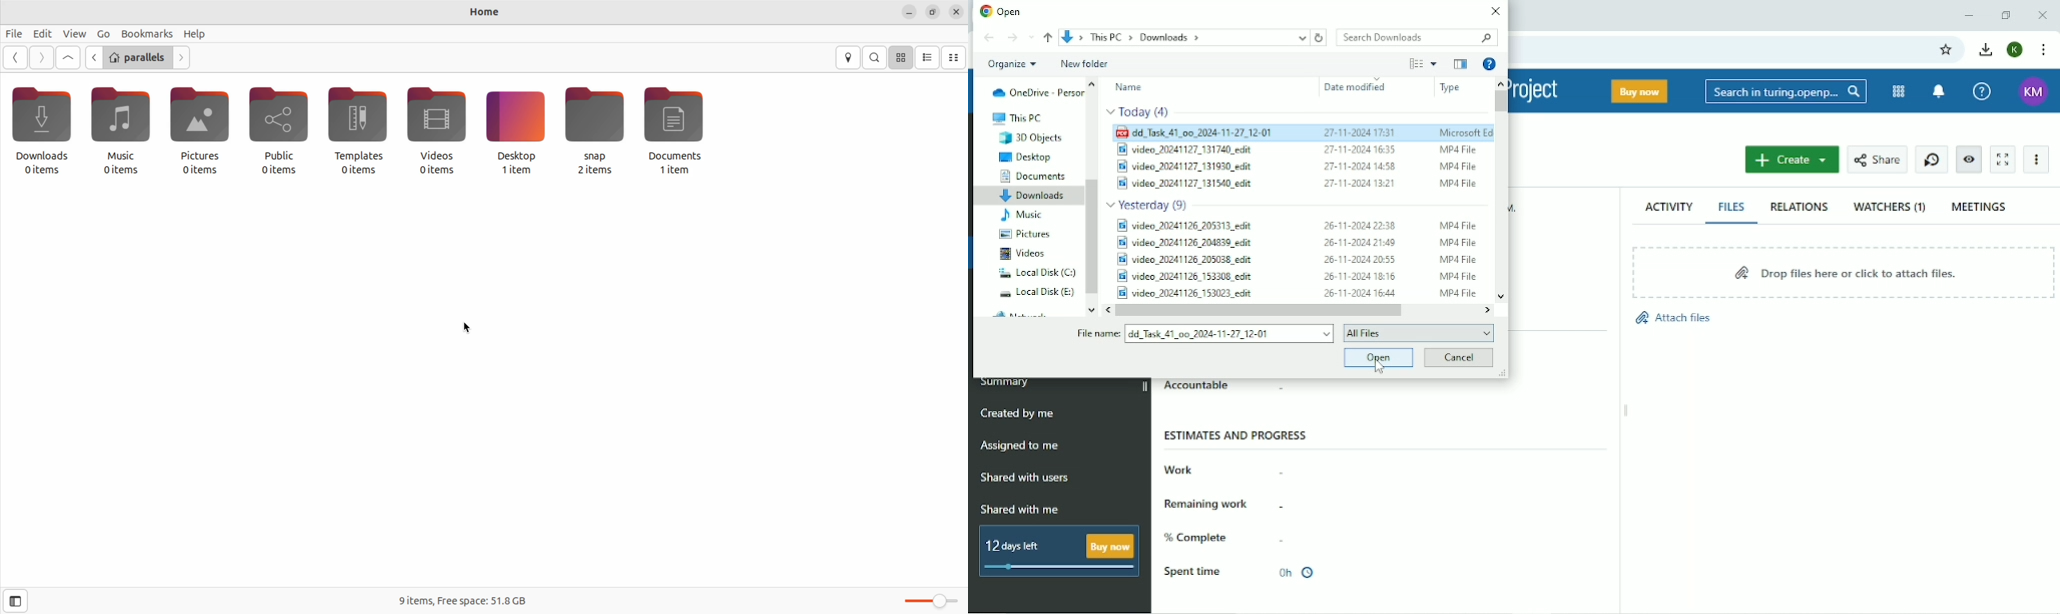  I want to click on location, so click(848, 58).